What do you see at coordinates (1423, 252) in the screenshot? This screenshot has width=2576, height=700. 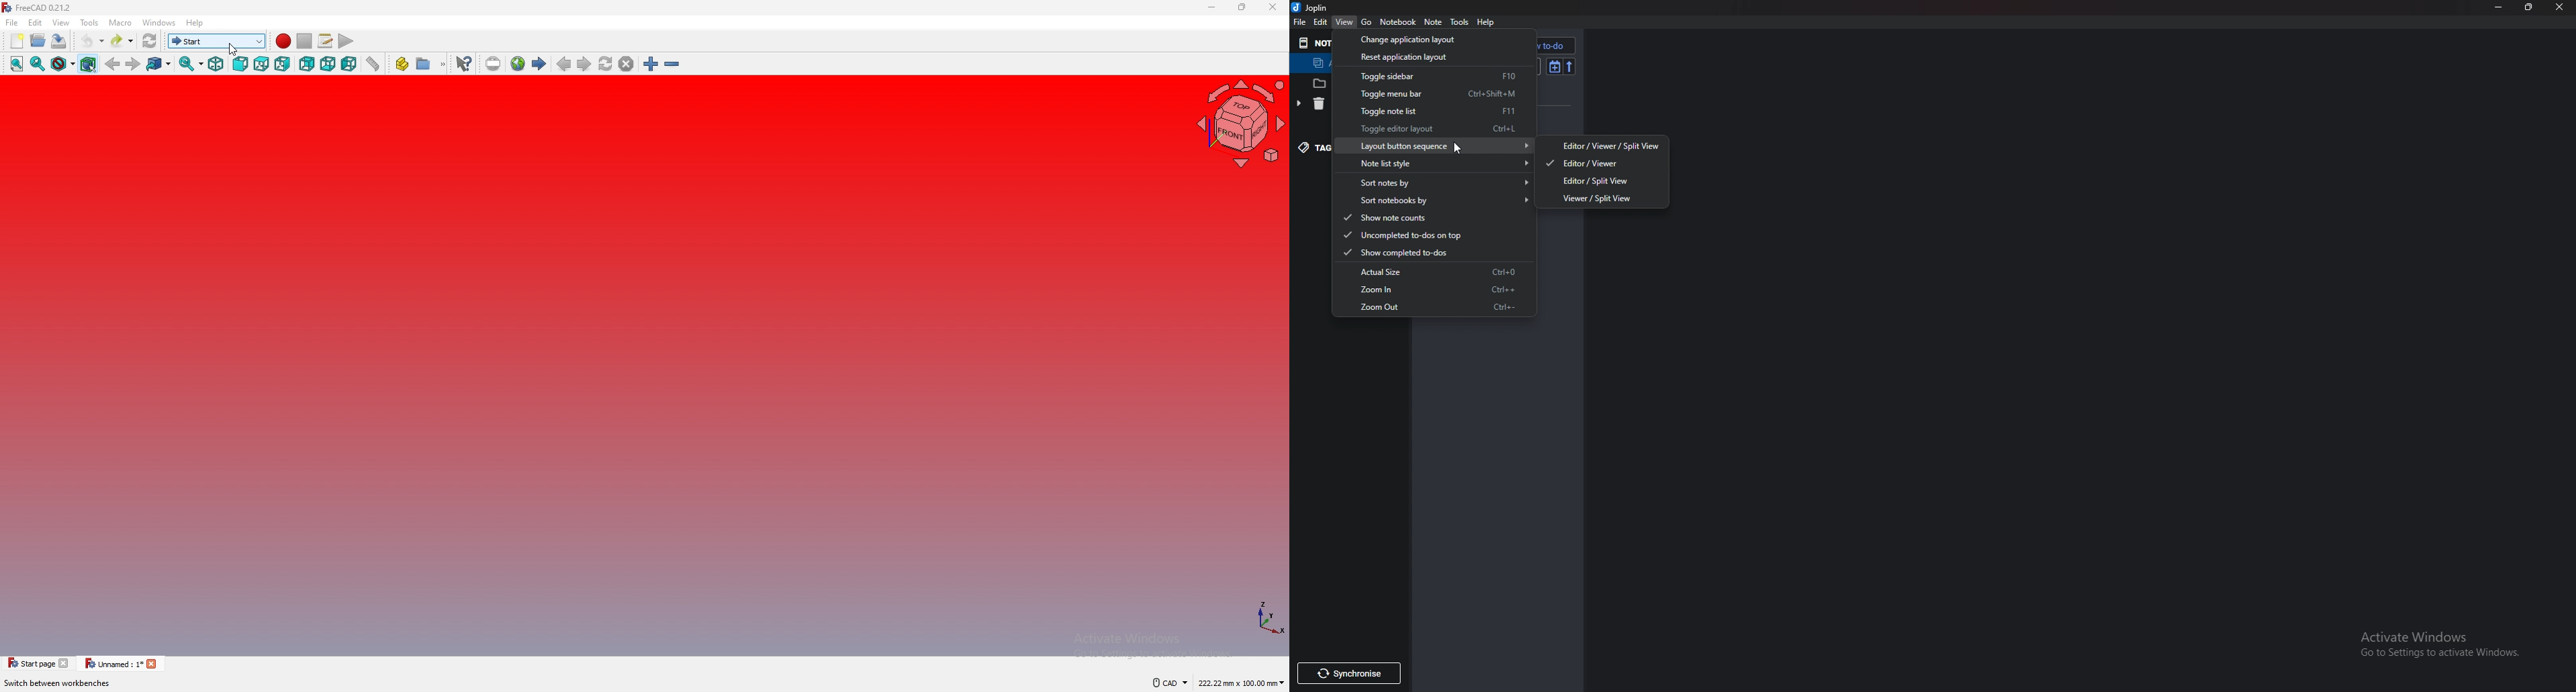 I see `Show completed to do` at bounding box center [1423, 252].